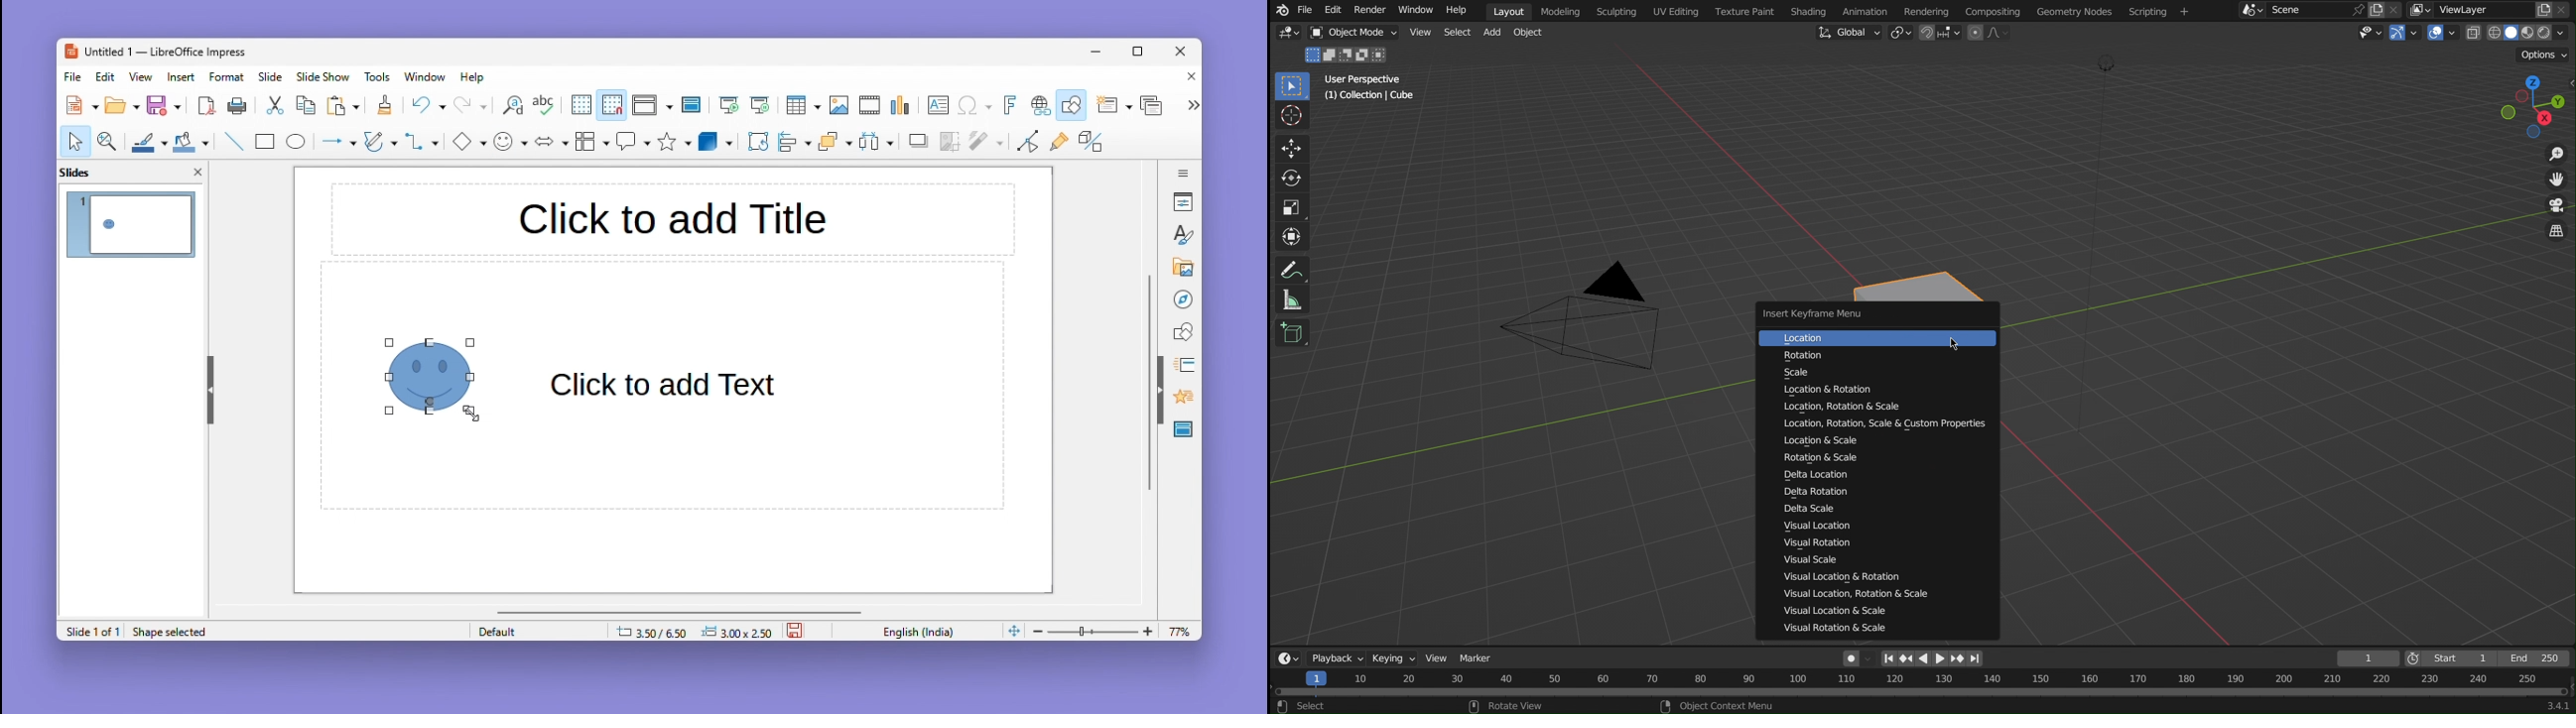 The width and height of the screenshot is (2576, 728). Describe the element at coordinates (144, 76) in the screenshot. I see `View` at that location.